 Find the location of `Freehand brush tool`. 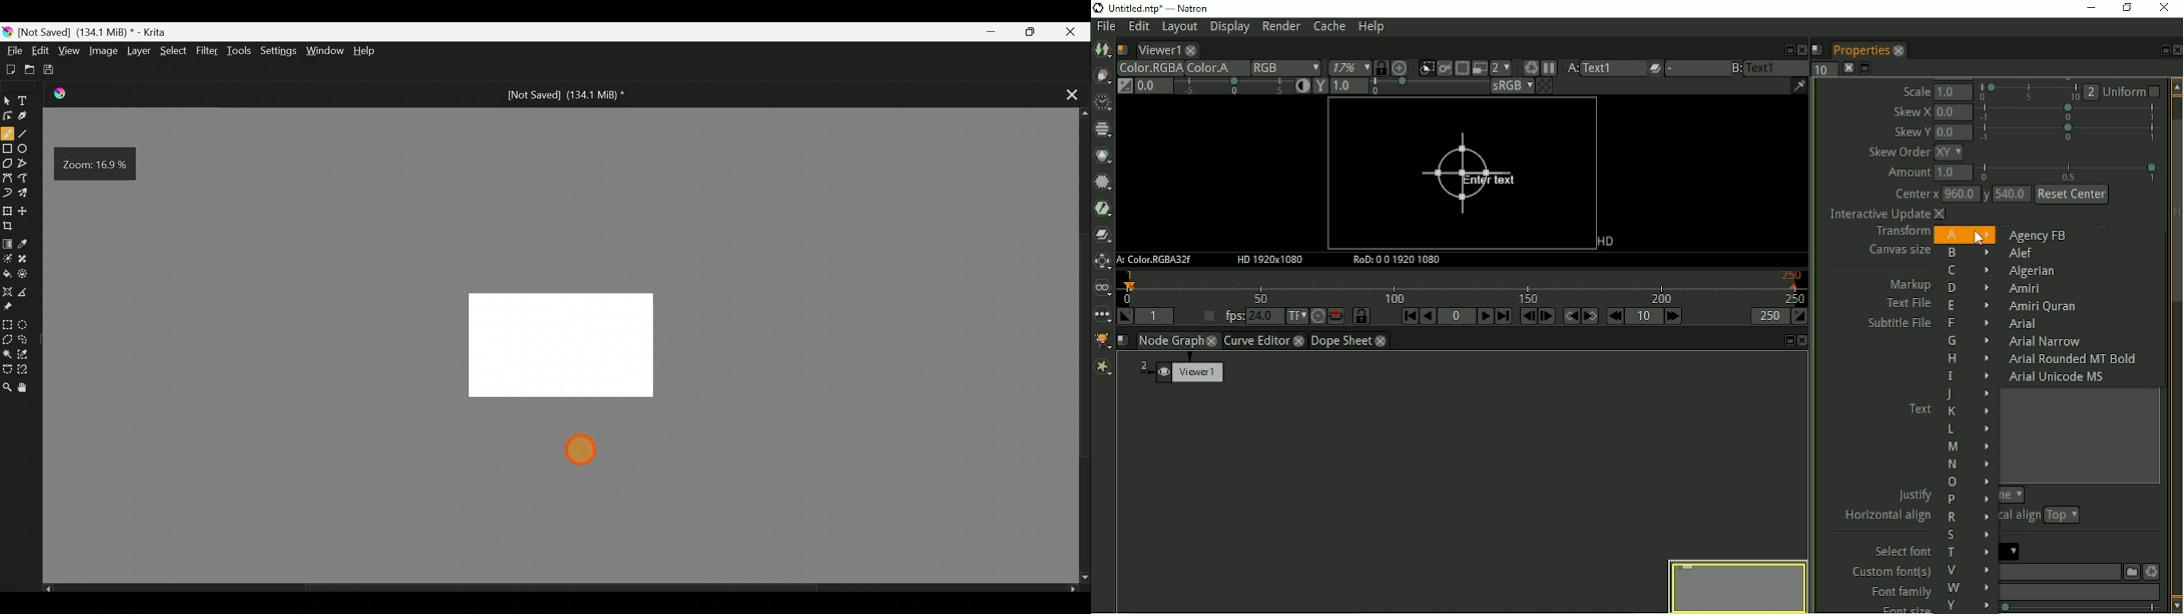

Freehand brush tool is located at coordinates (7, 132).